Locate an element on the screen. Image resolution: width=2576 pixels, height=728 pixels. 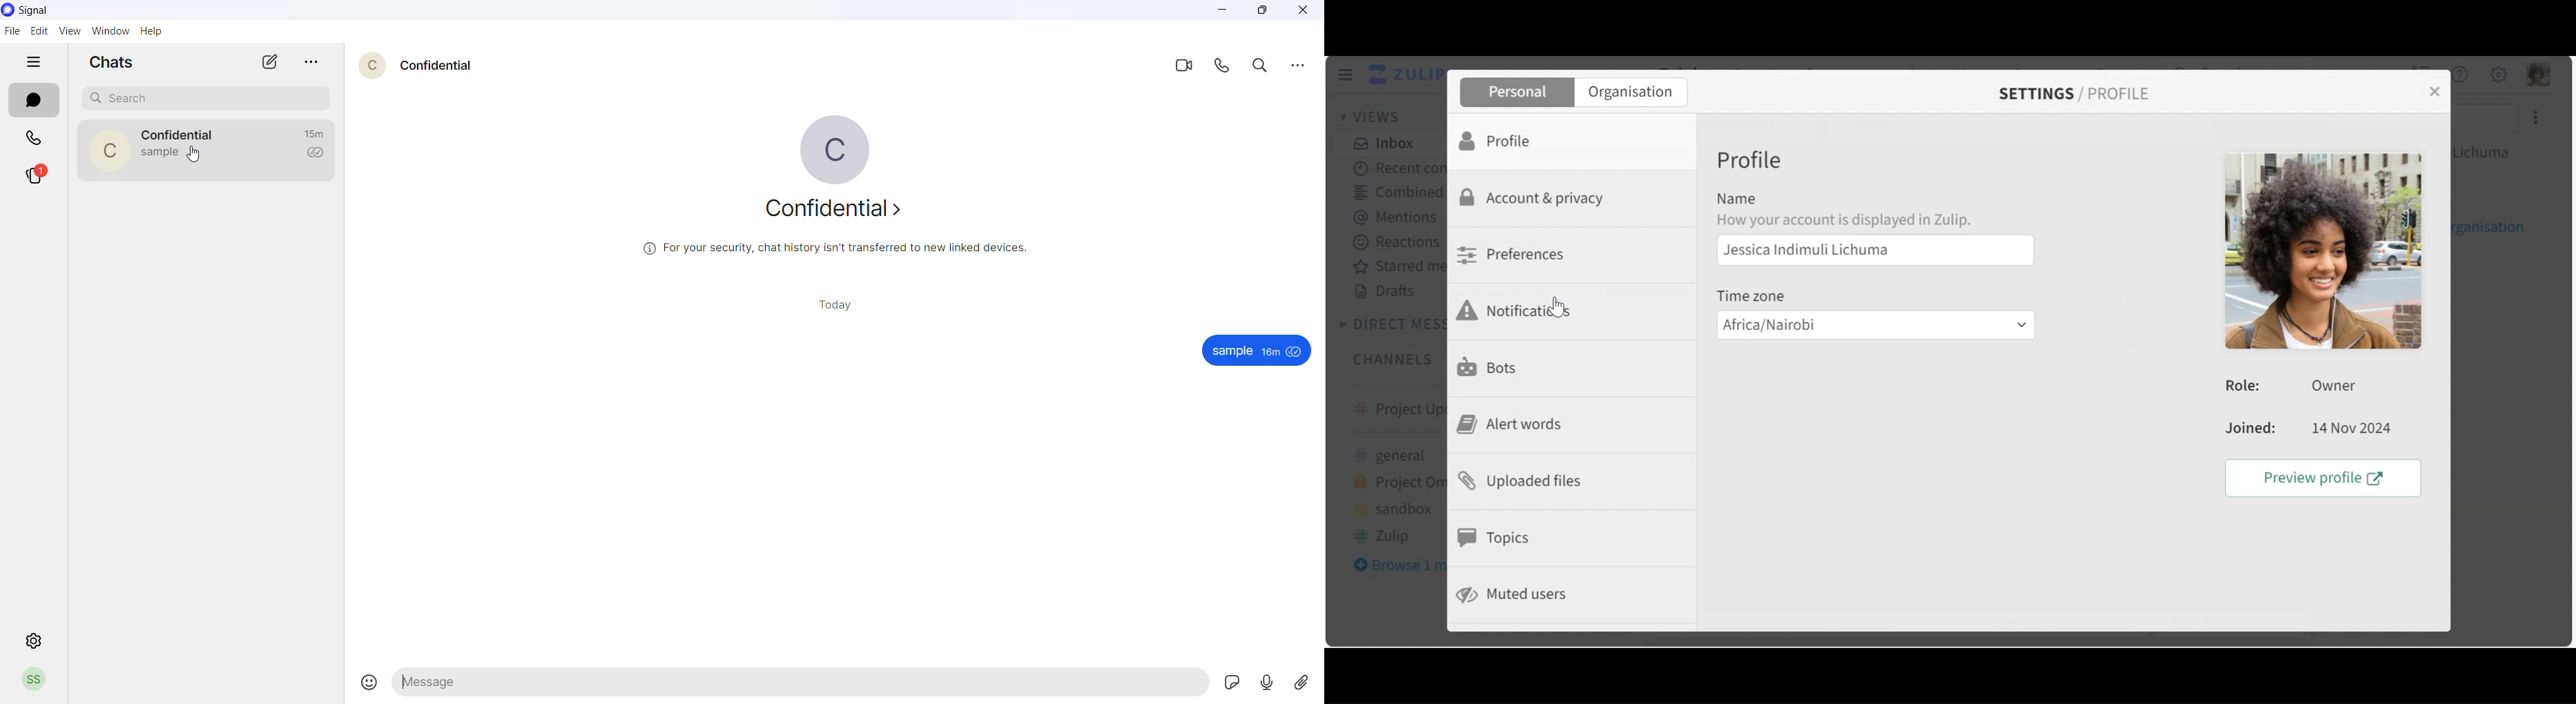
How account is displayed in Zulip is located at coordinates (1853, 220).